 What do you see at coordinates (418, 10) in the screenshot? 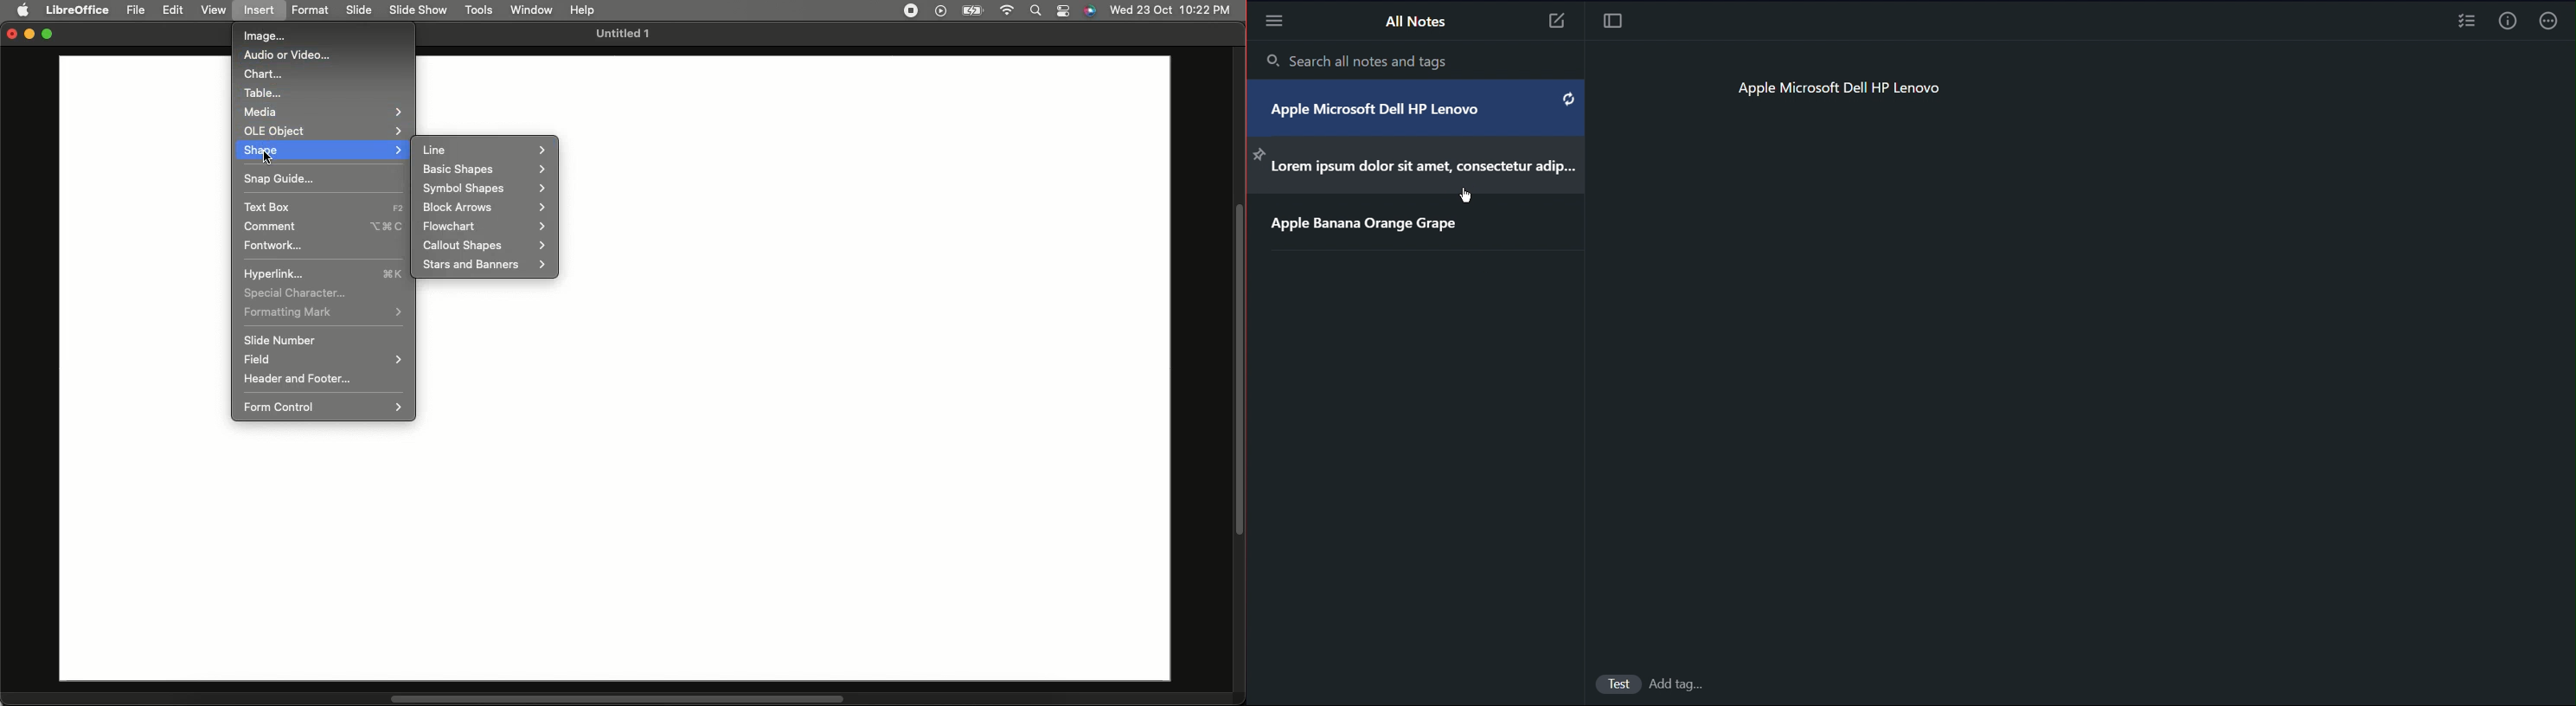
I see `Slide show` at bounding box center [418, 10].